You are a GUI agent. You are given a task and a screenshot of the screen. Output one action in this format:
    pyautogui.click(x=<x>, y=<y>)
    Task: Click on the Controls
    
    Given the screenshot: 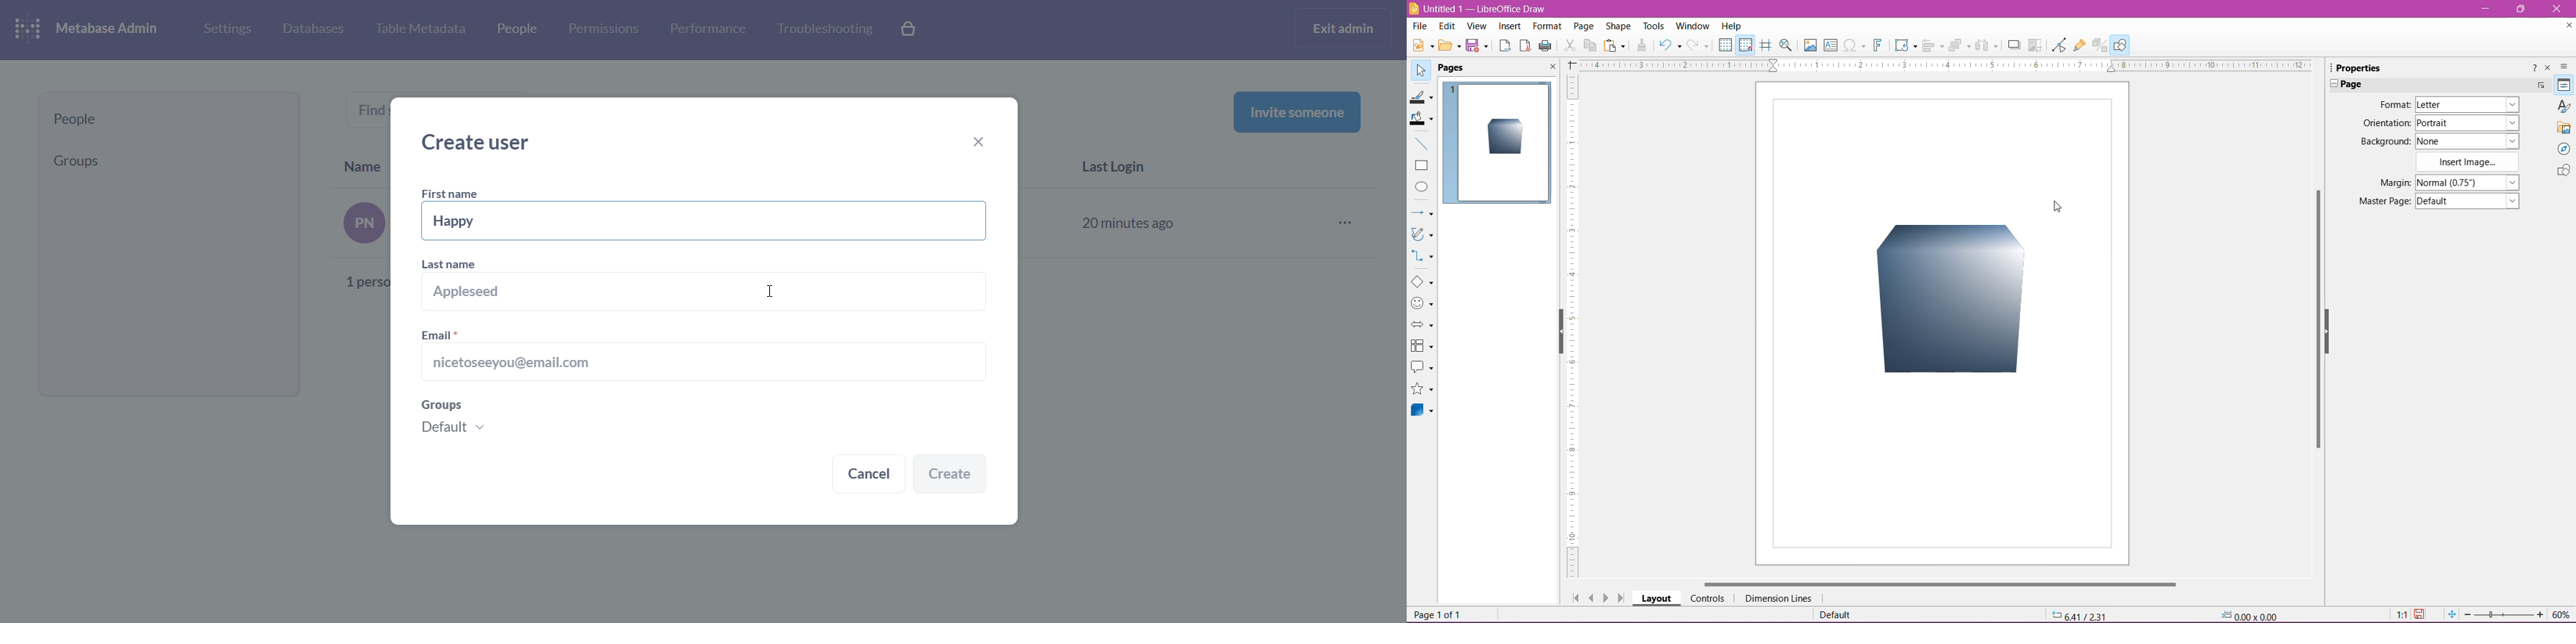 What is the action you would take?
    pyautogui.click(x=1707, y=599)
    